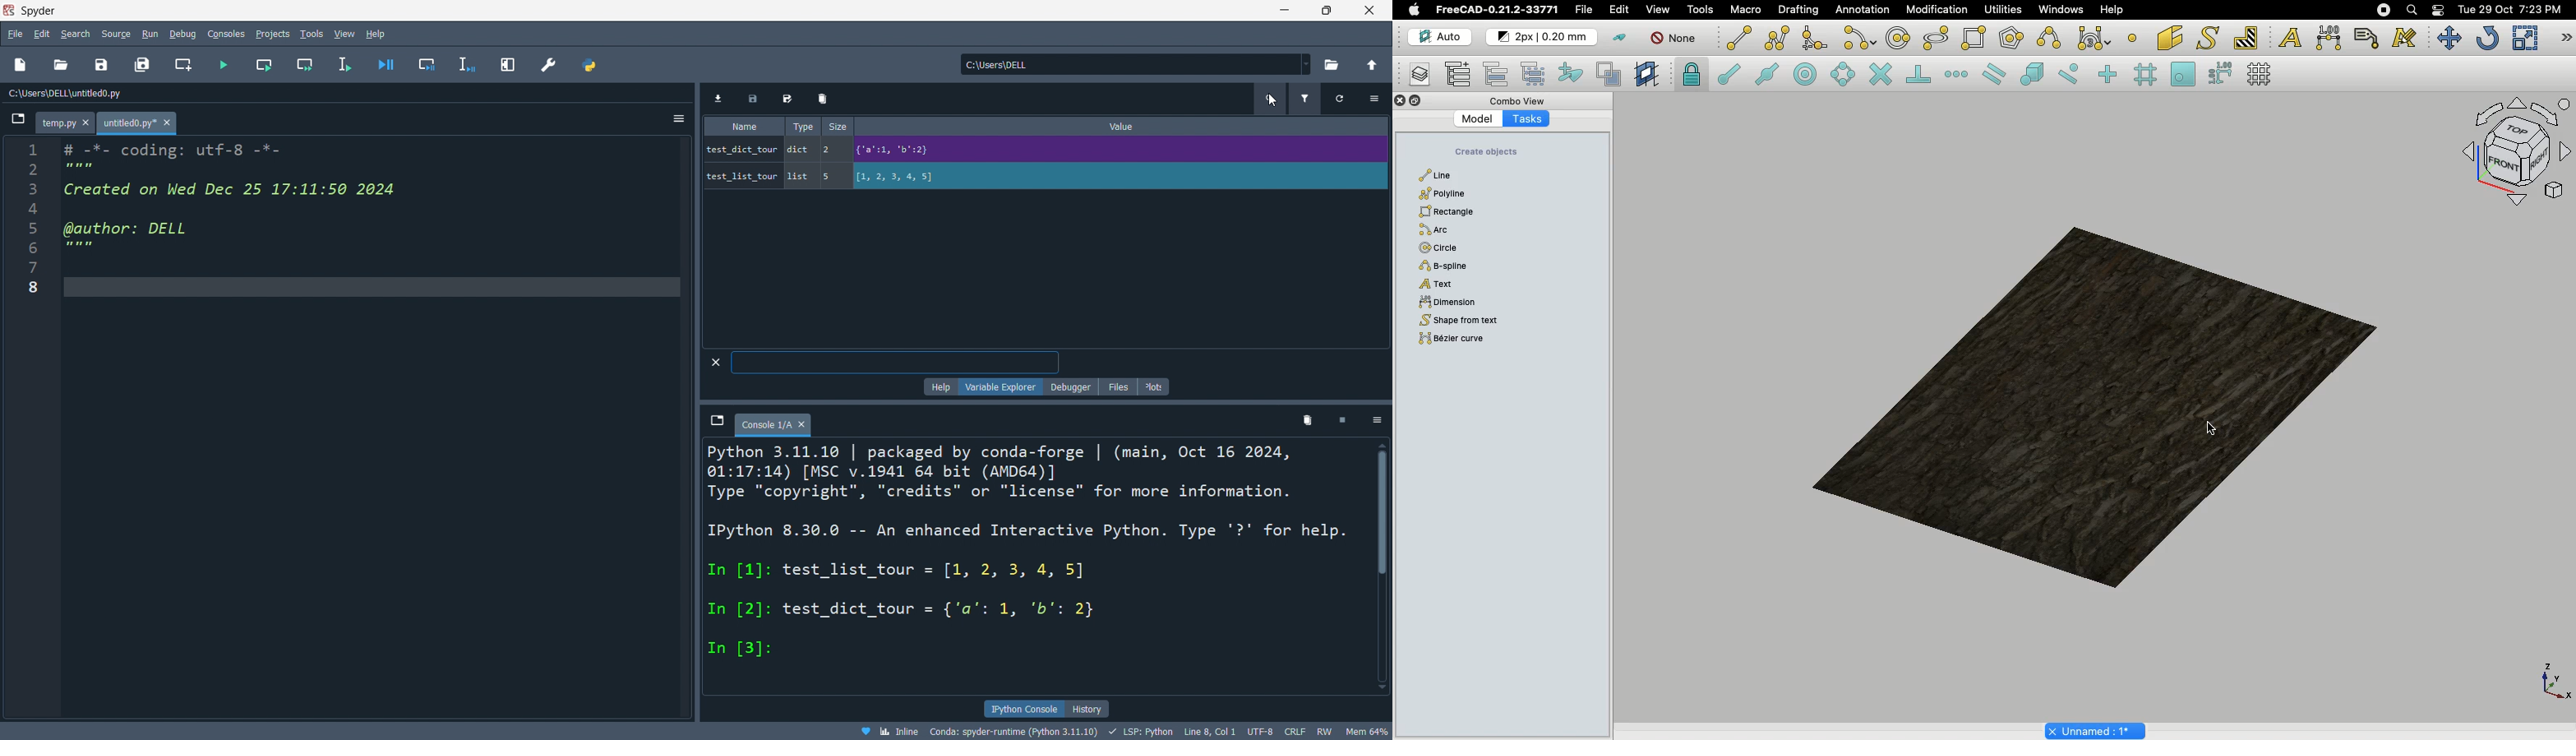  Describe the element at coordinates (236, 201) in the screenshot. I see `# -*- coding: utf-8 -*-
Created on Wed Dec 25 17:11:50 2024
@author: DELL` at that location.